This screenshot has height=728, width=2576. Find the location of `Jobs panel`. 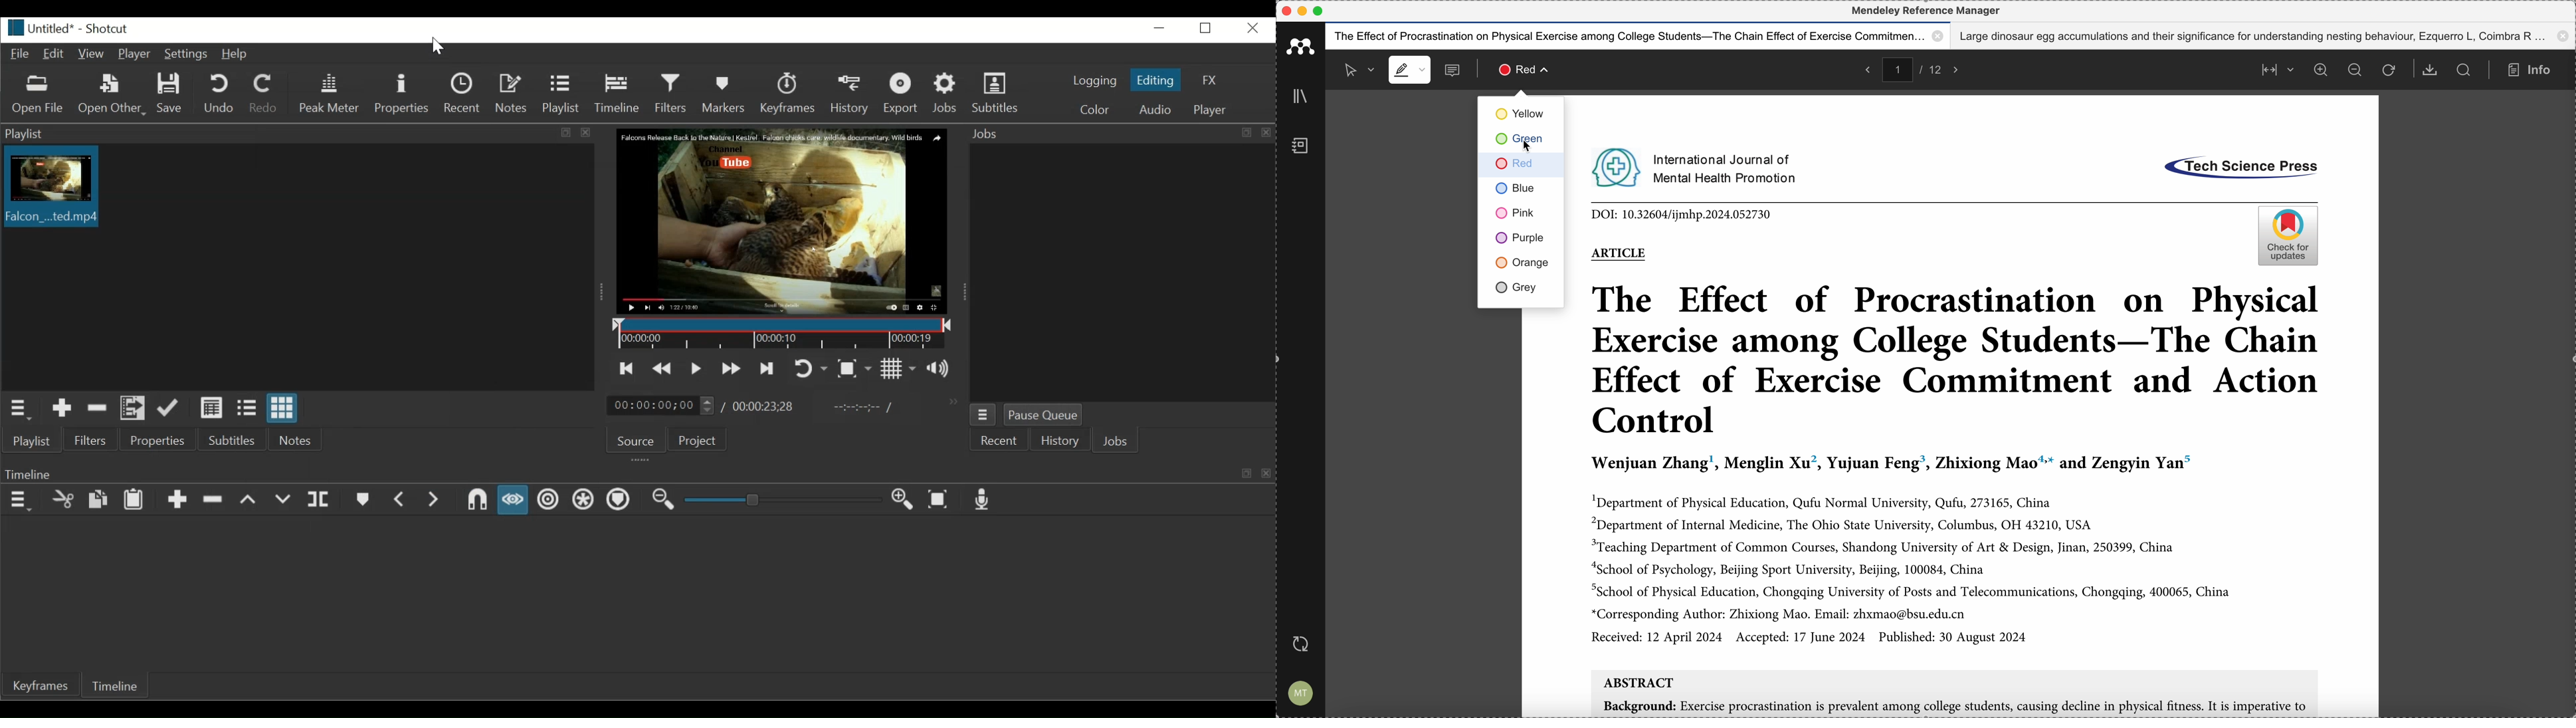

Jobs panel is located at coordinates (1118, 271).